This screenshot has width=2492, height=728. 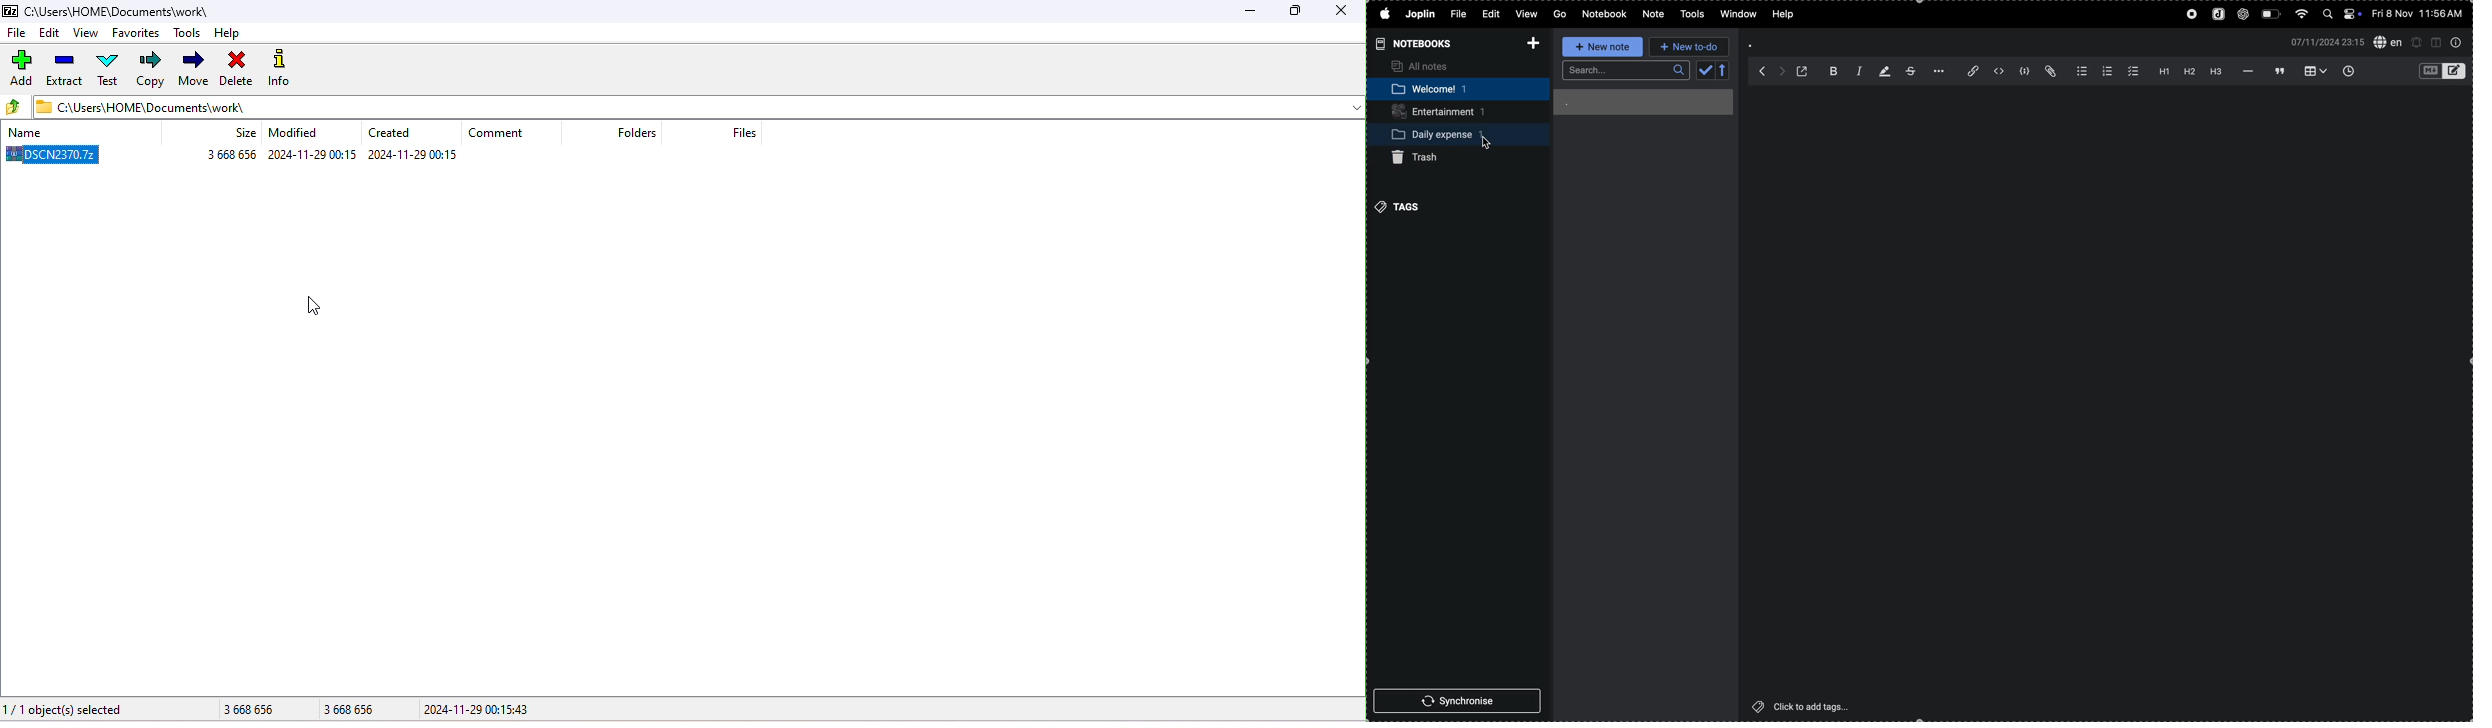 What do you see at coordinates (2312, 71) in the screenshot?
I see `table view` at bounding box center [2312, 71].